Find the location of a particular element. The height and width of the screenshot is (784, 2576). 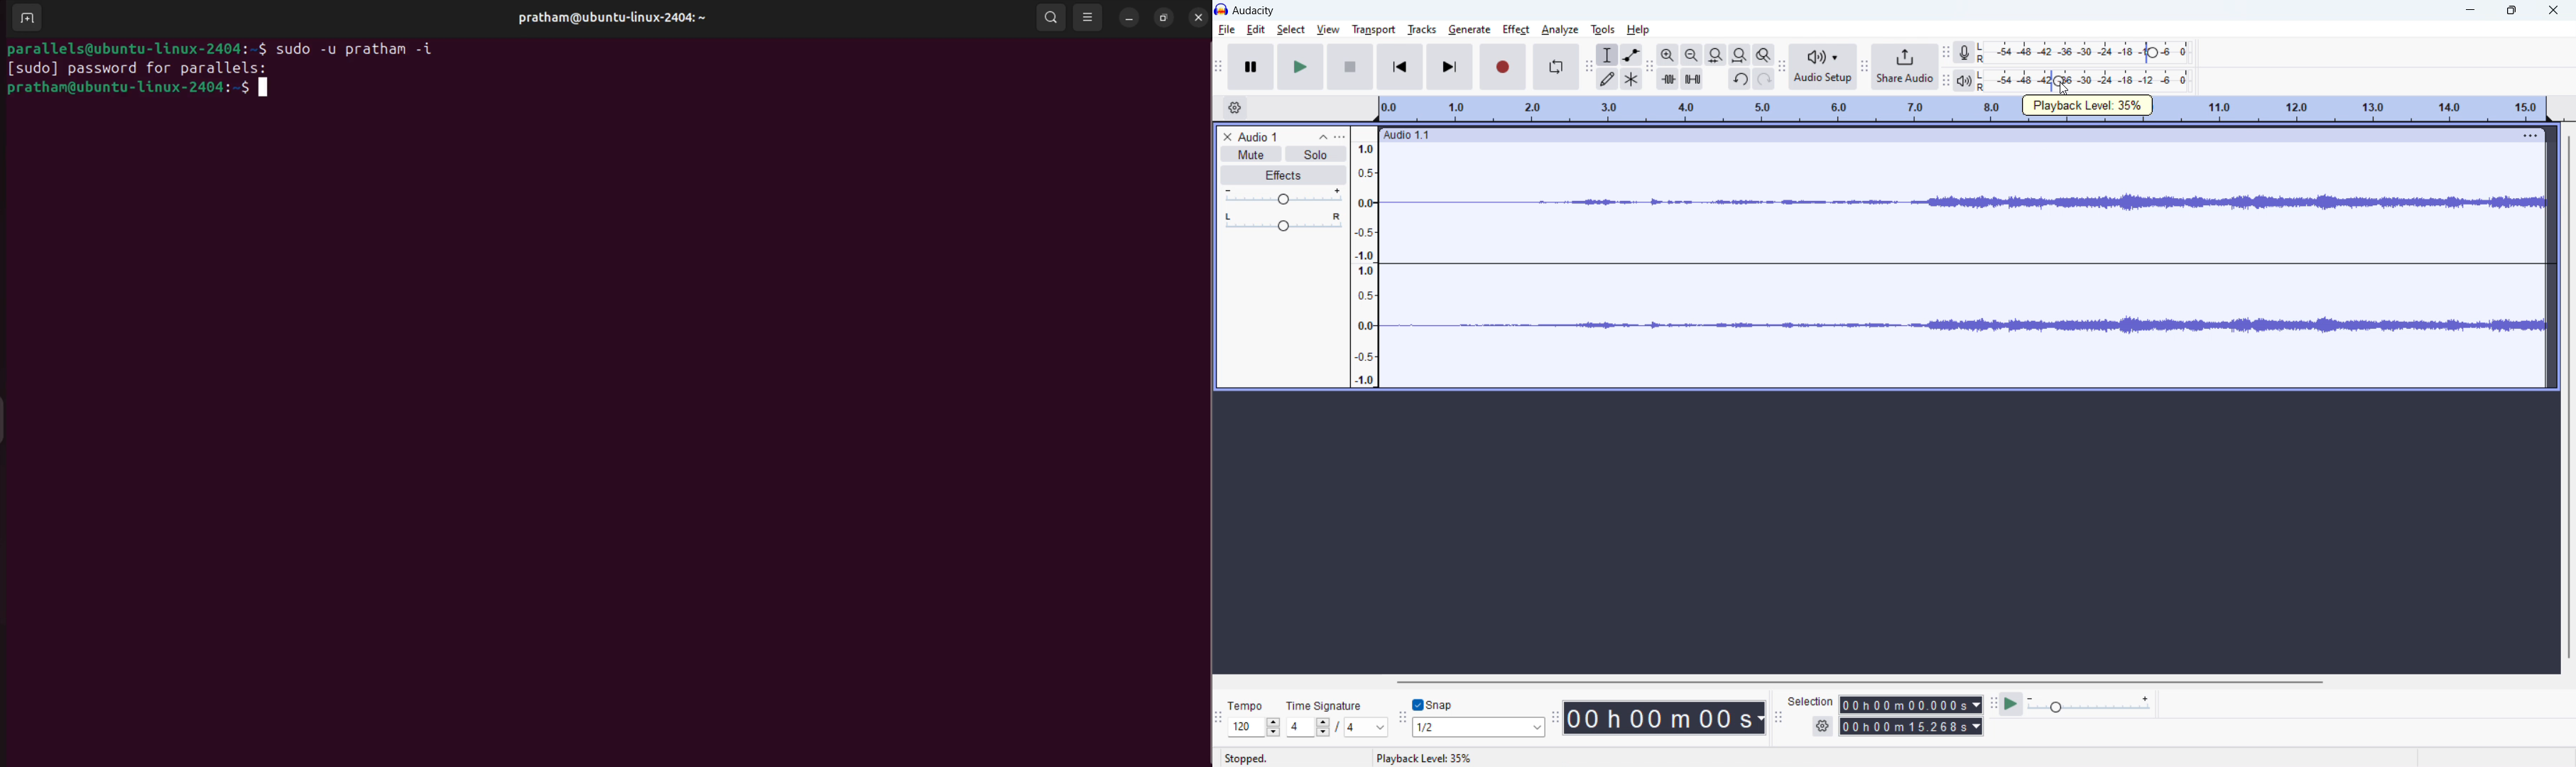

tools toolbar is located at coordinates (1587, 65).